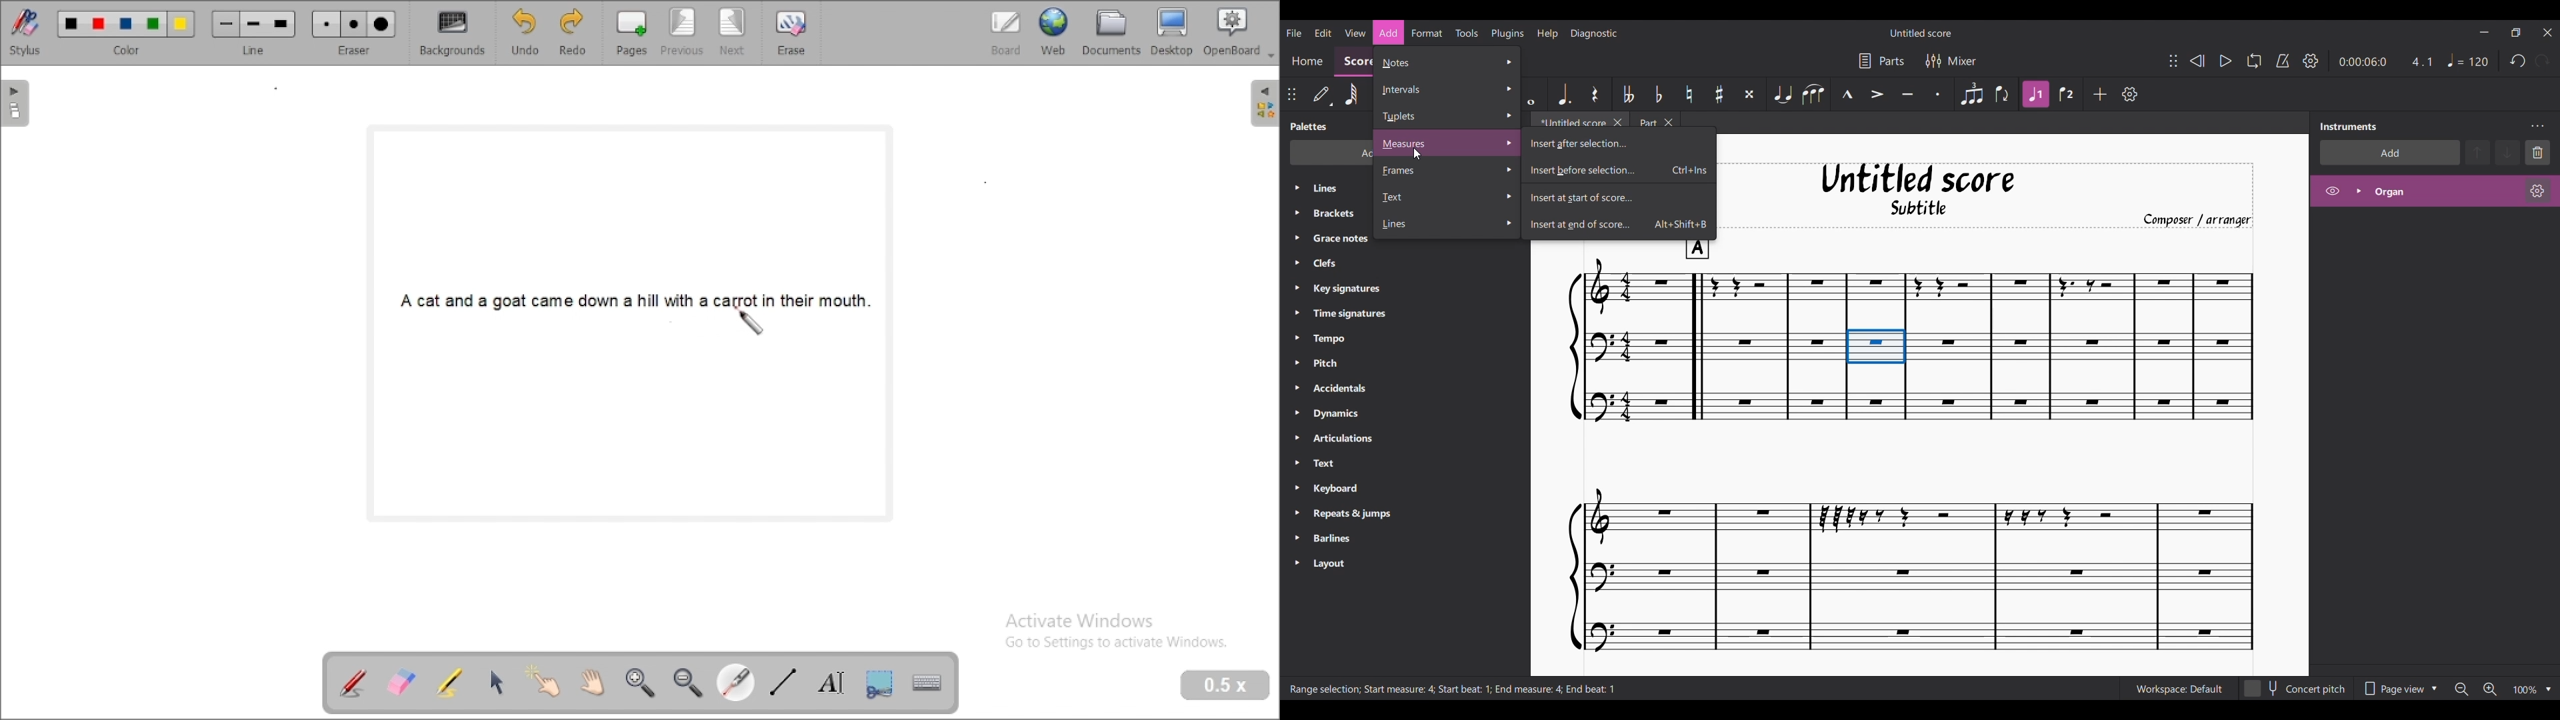 The height and width of the screenshot is (728, 2576). Describe the element at coordinates (1689, 94) in the screenshot. I see `Toggle natural` at that location.